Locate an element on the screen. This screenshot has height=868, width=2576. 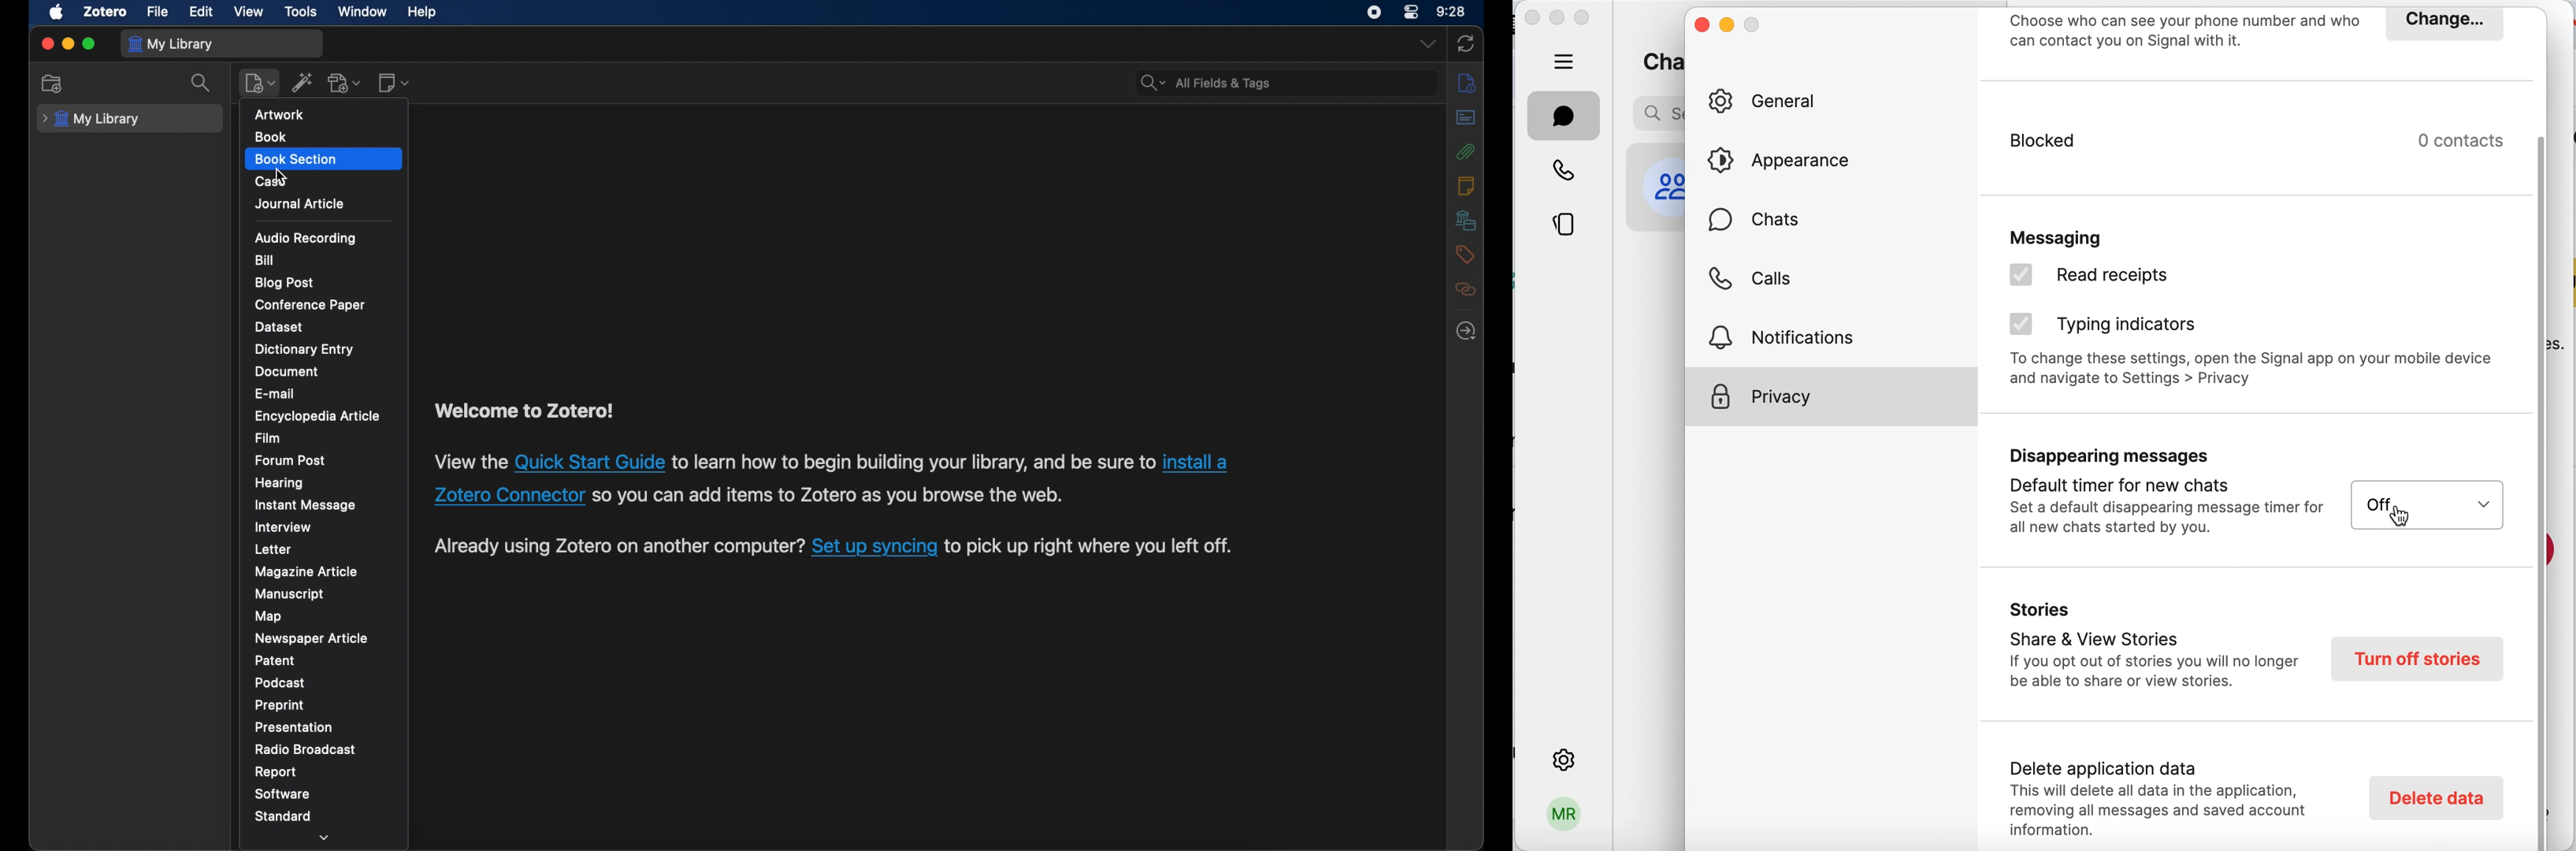
blocked is located at coordinates (2158, 151).